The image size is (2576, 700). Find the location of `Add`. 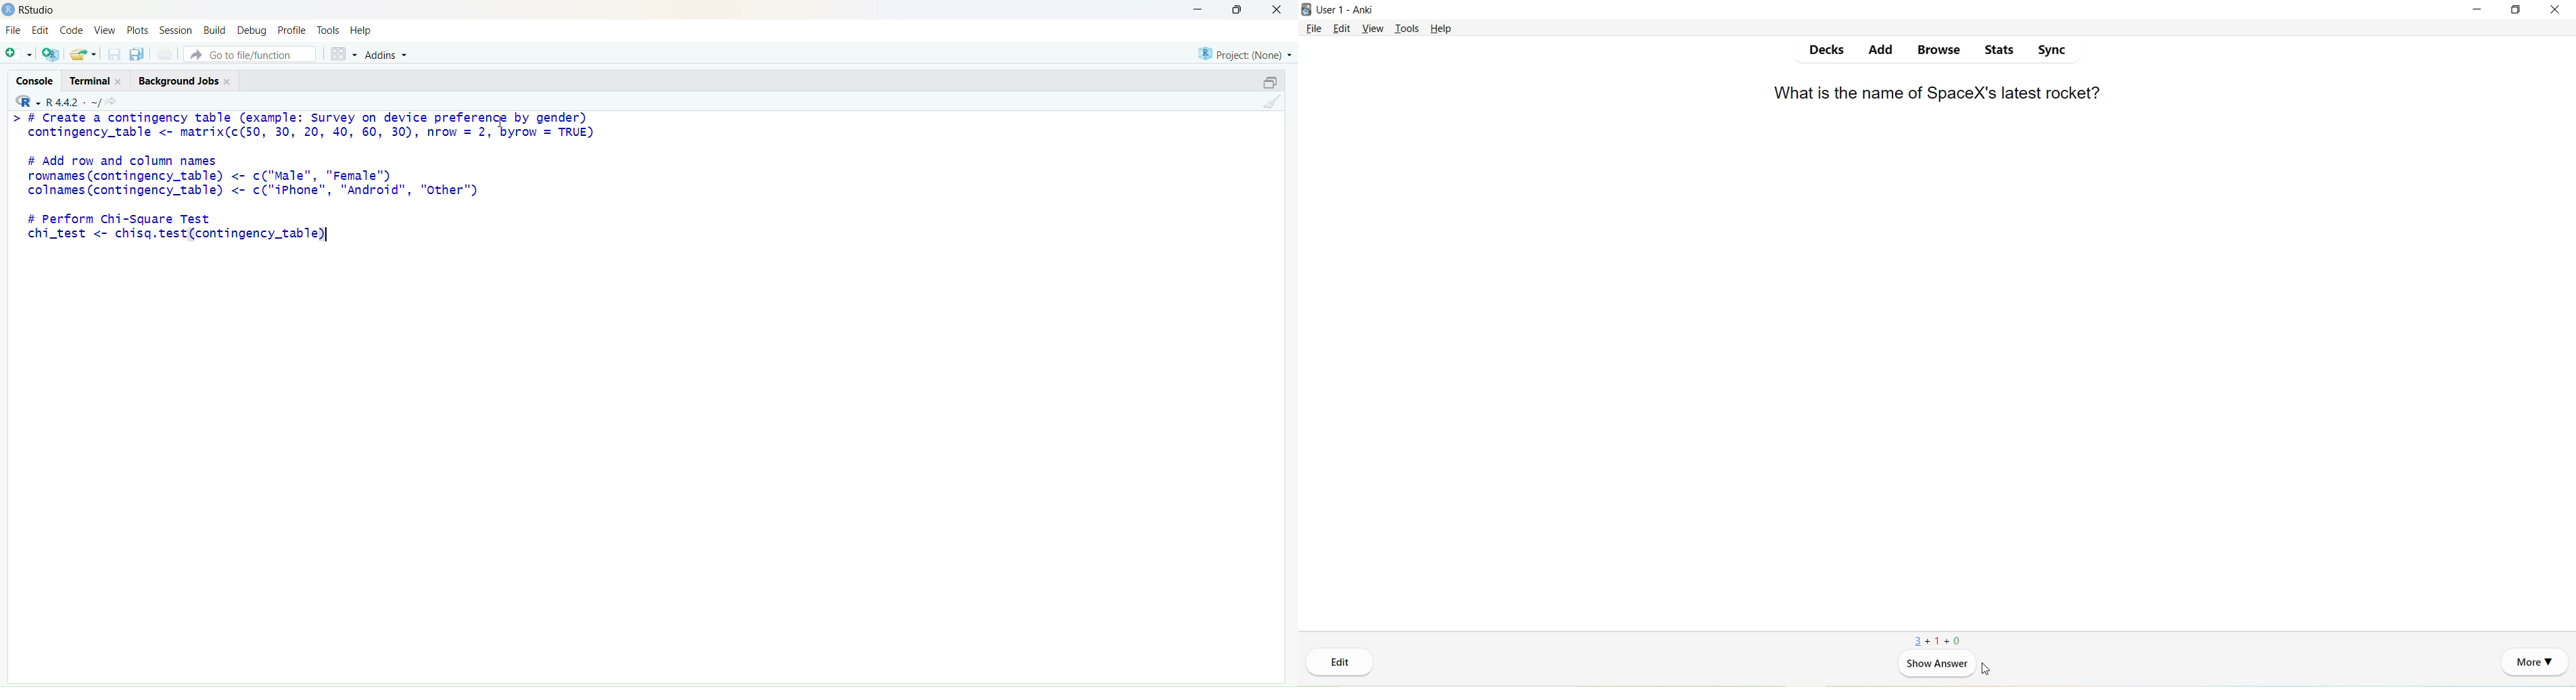

Add is located at coordinates (1882, 51).